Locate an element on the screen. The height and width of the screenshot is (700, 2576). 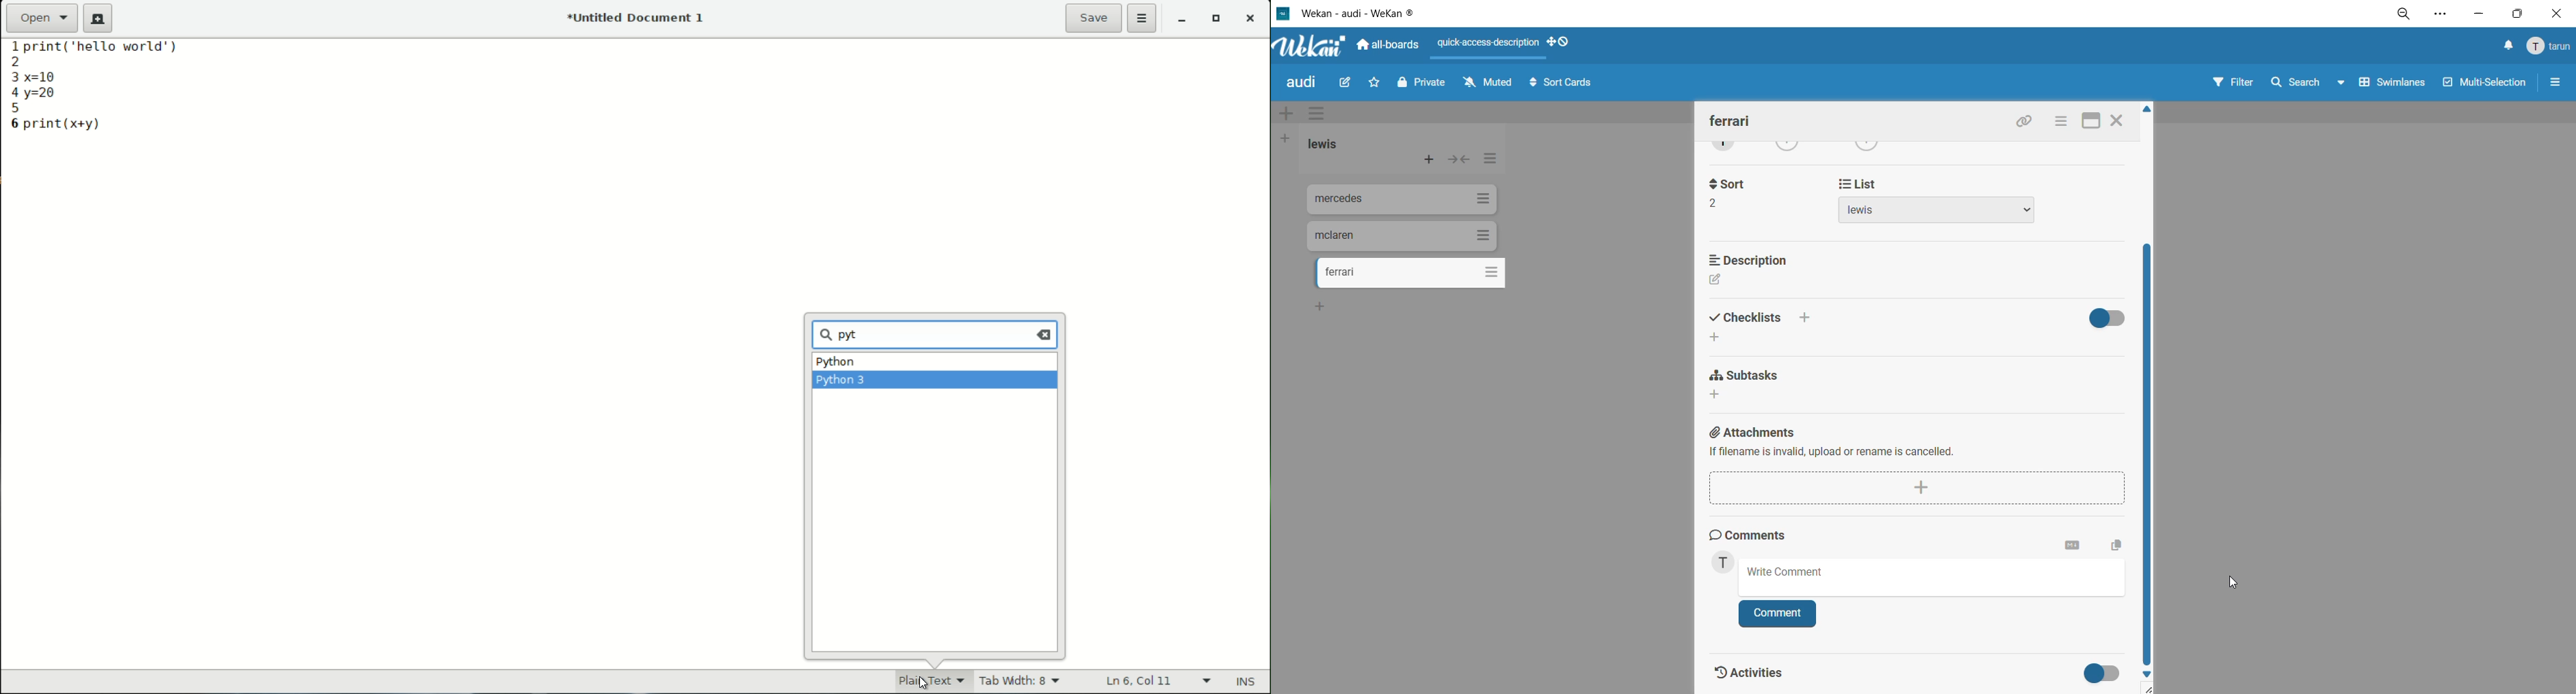
attachments is located at coordinates (1915, 444).